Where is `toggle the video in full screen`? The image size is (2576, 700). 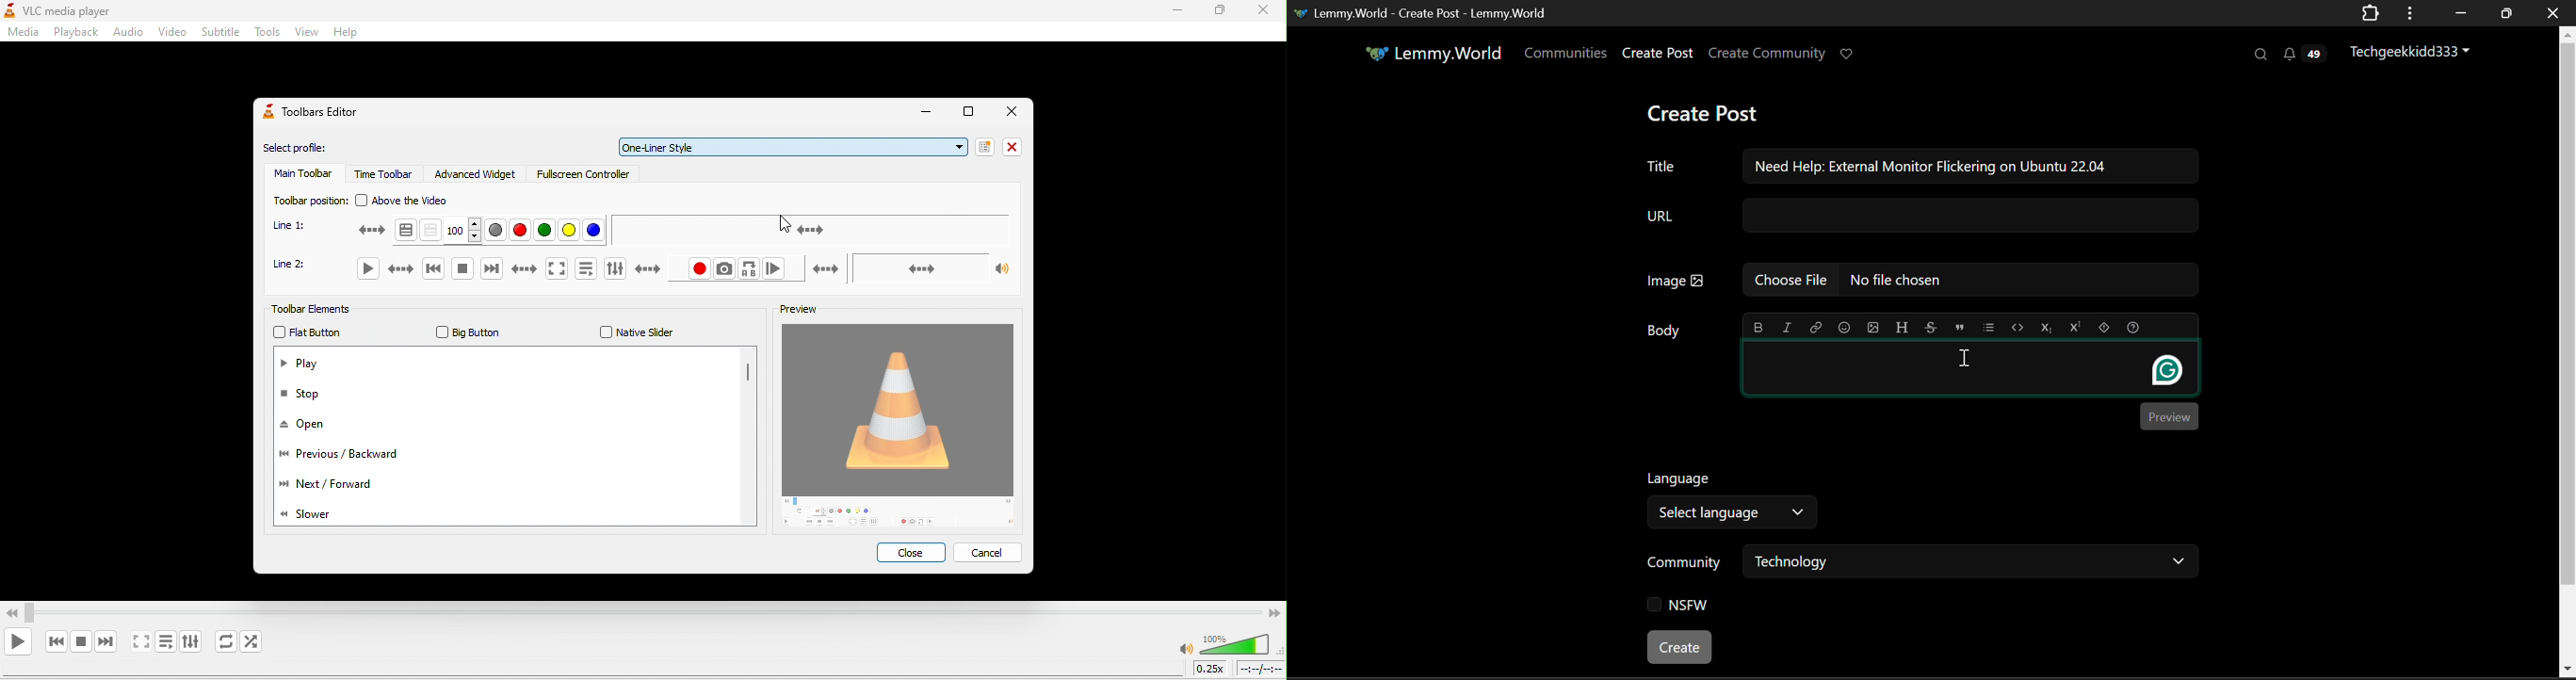
toggle the video in full screen is located at coordinates (538, 267).